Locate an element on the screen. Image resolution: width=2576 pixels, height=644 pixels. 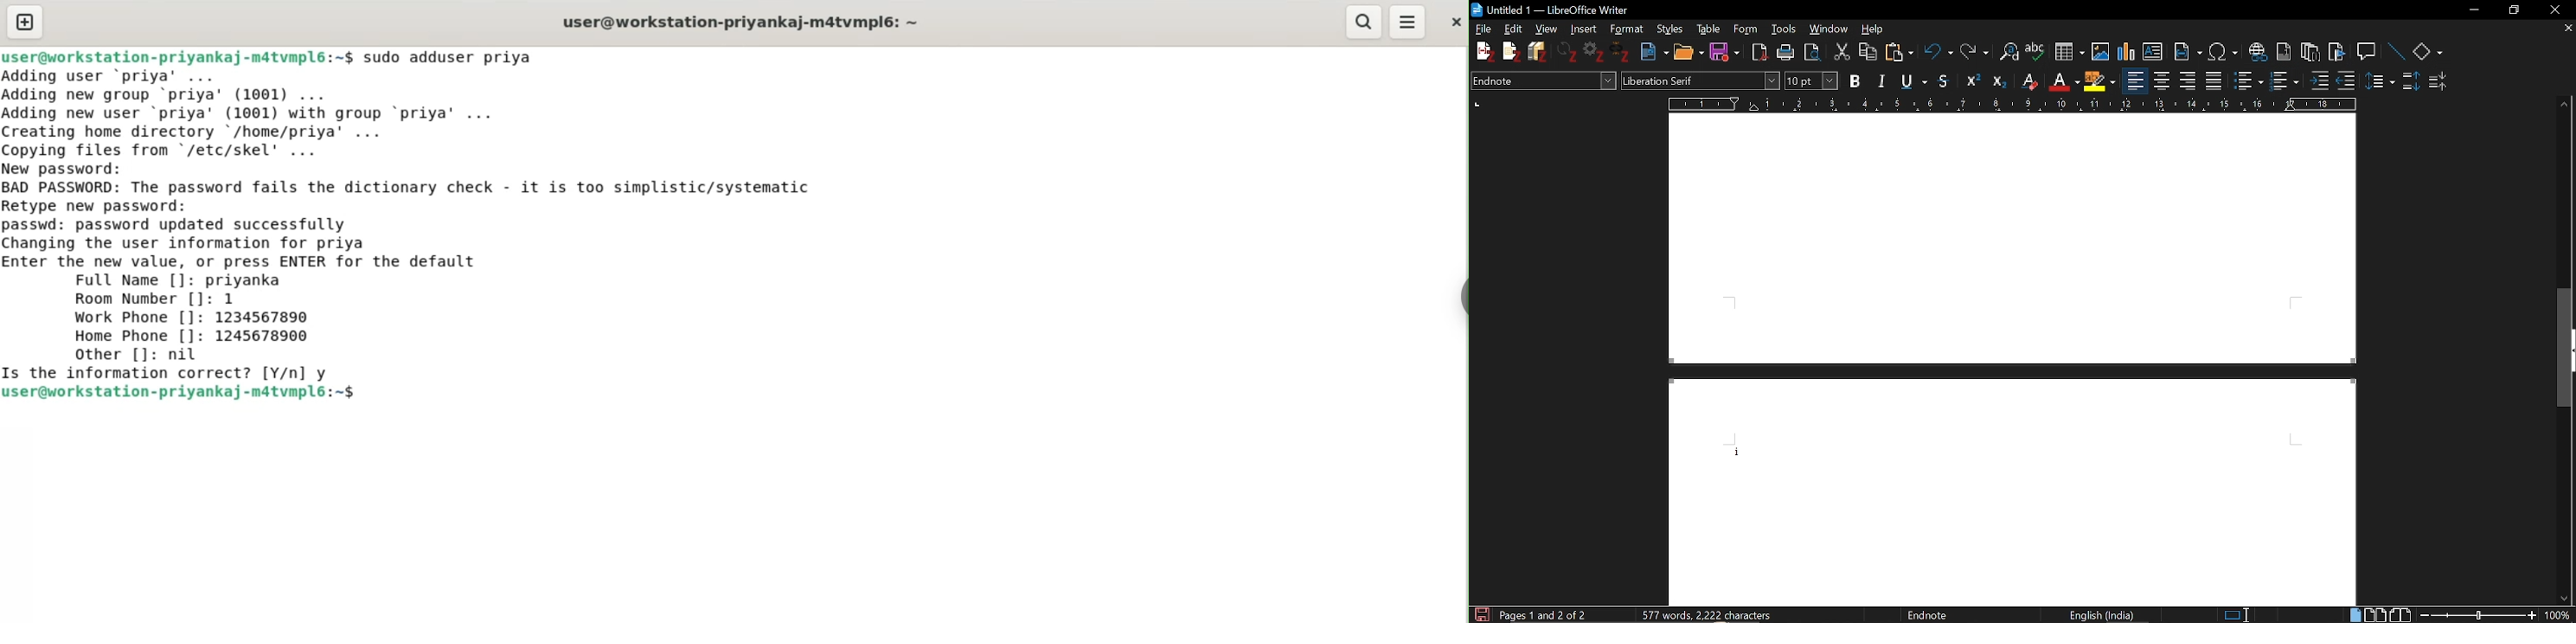
untitled 1 - libreoffice writter is located at coordinates (1563, 10).